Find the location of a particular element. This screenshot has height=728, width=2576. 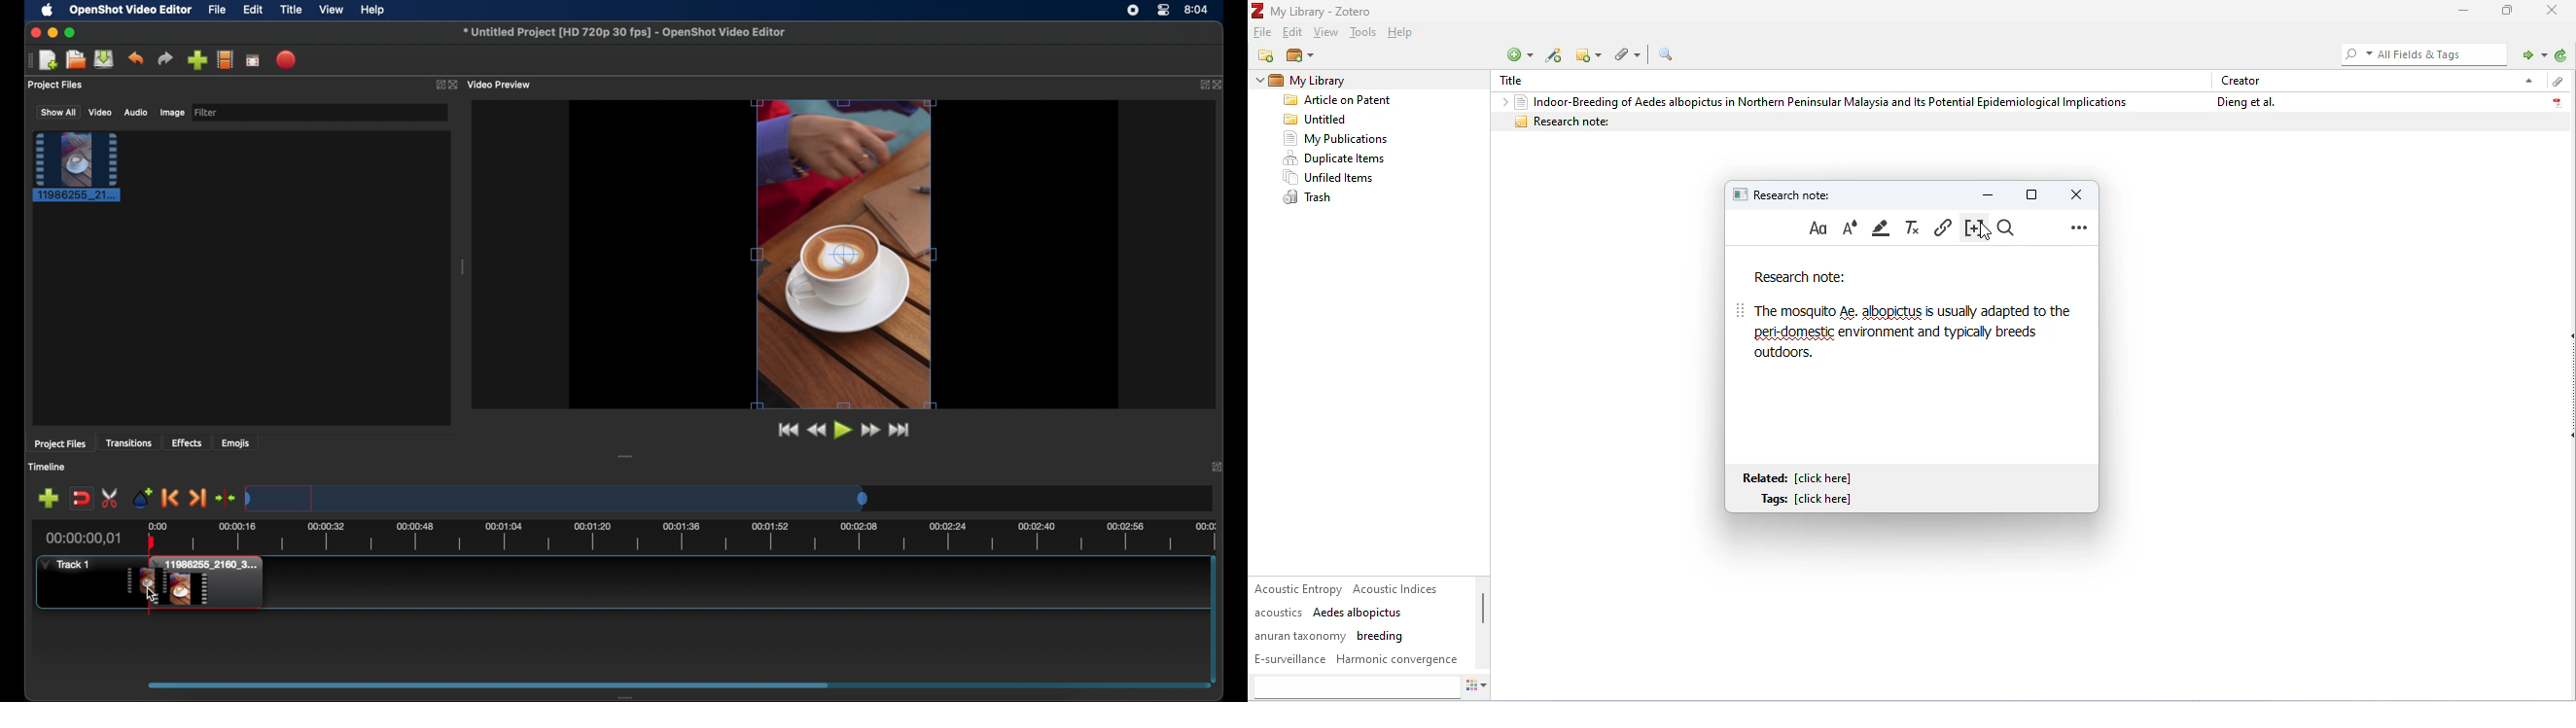

previous marker is located at coordinates (170, 499).